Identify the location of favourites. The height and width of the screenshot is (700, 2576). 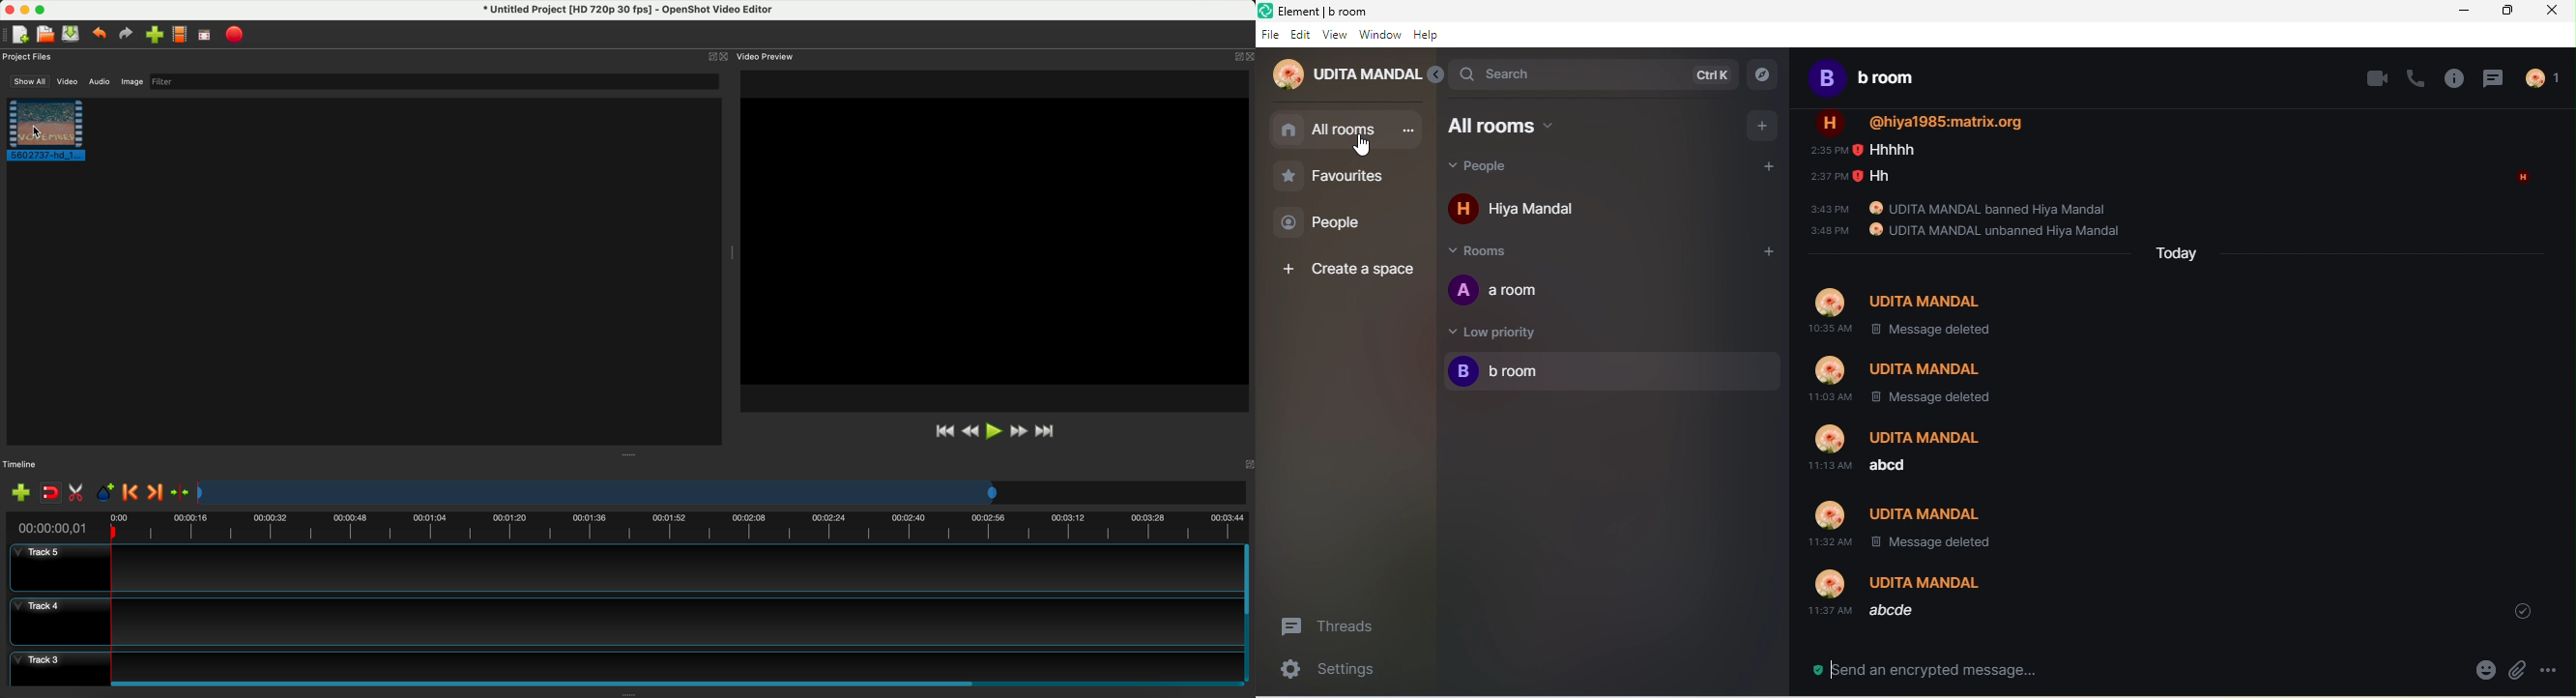
(1346, 175).